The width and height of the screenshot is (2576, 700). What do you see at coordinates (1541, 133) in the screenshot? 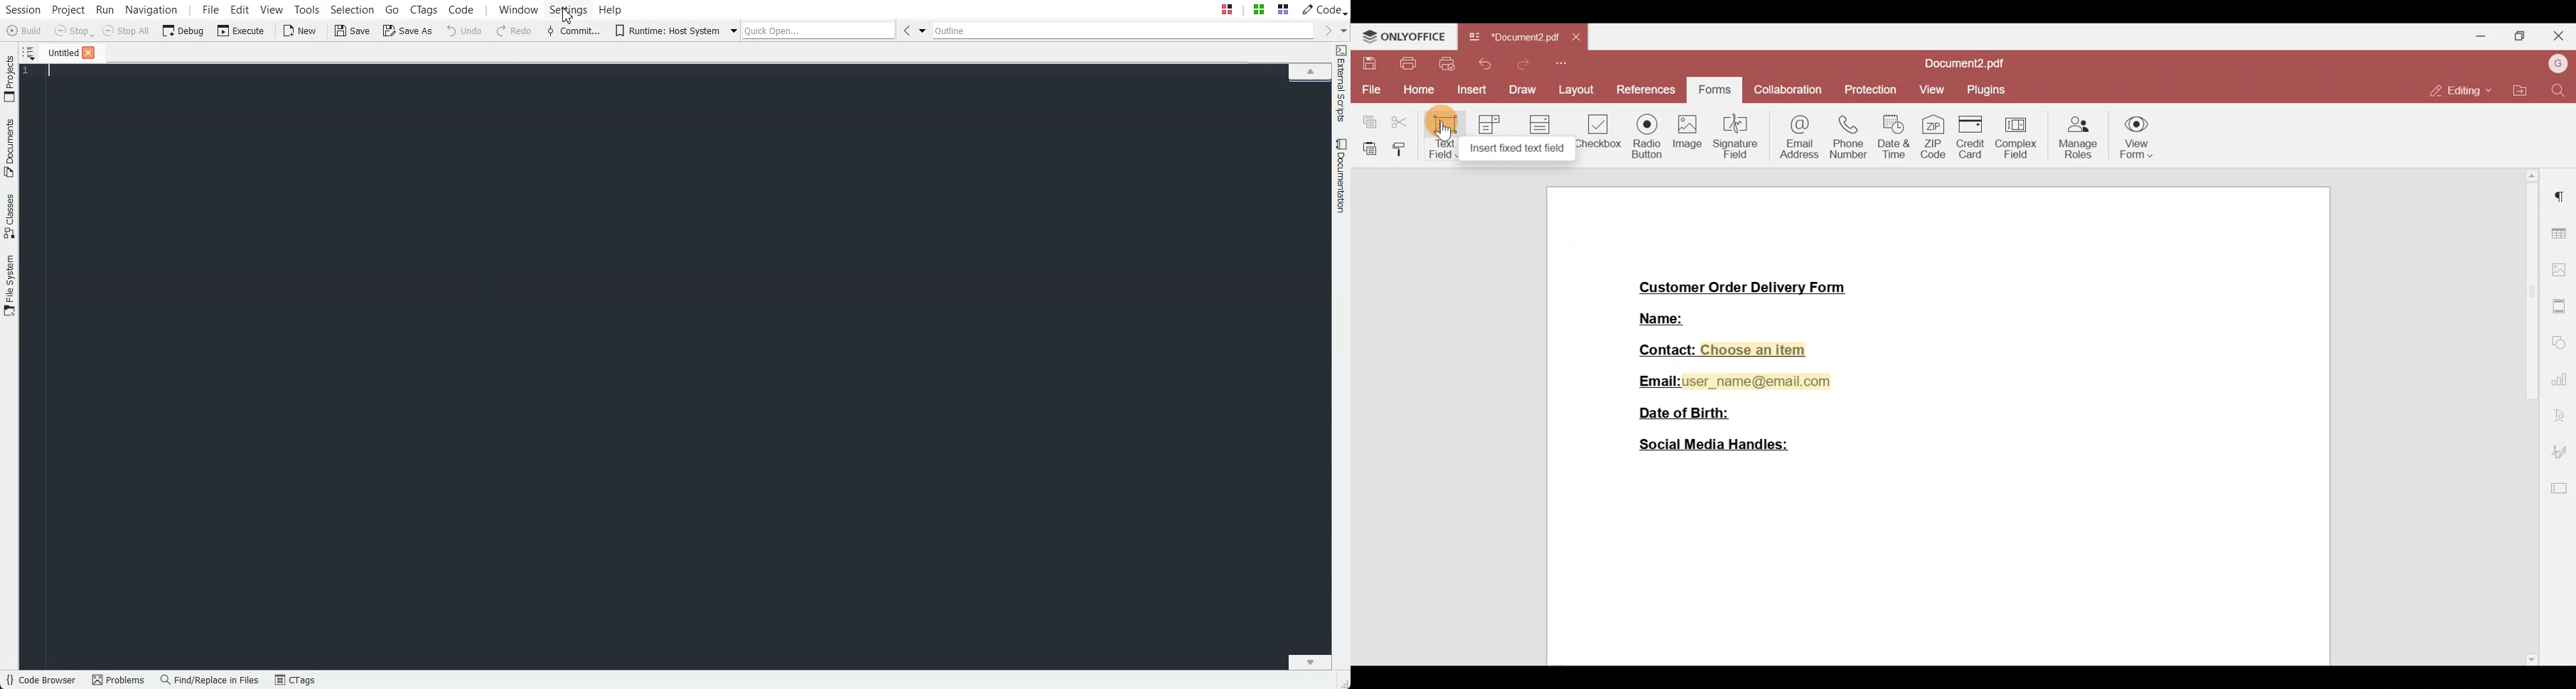
I see `Dropdown` at bounding box center [1541, 133].